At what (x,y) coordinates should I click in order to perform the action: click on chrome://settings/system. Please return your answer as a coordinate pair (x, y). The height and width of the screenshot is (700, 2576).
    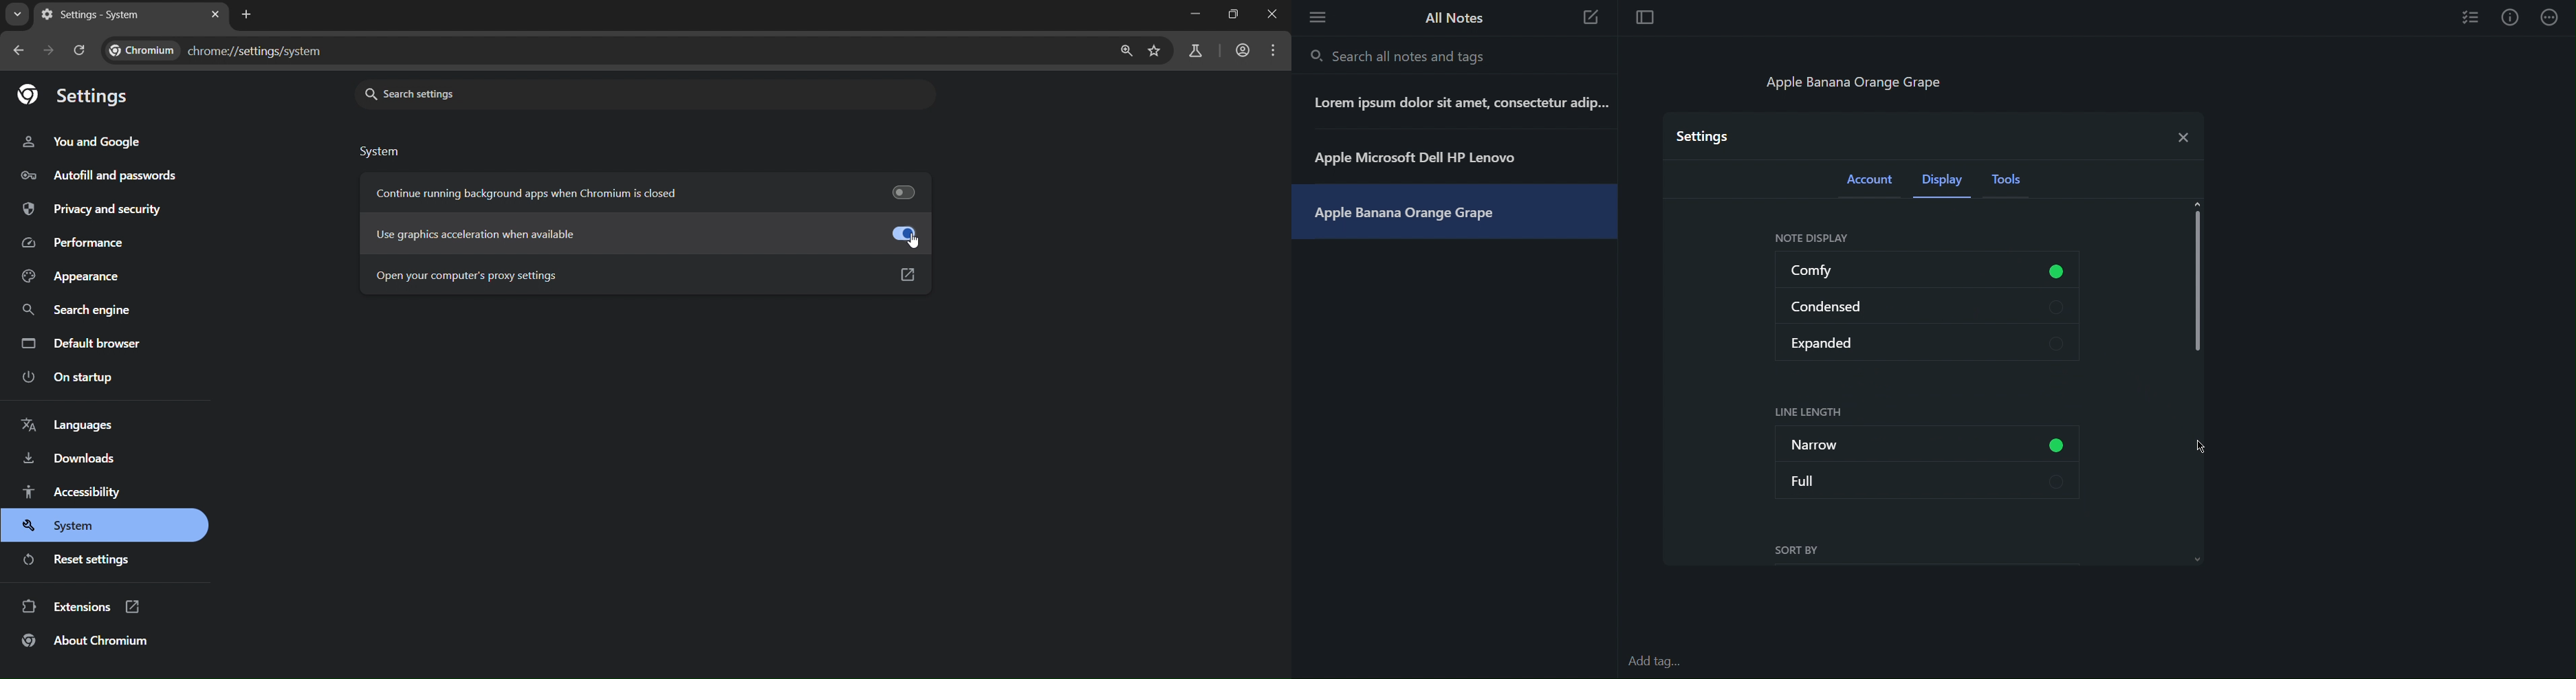
    Looking at the image, I should click on (239, 50).